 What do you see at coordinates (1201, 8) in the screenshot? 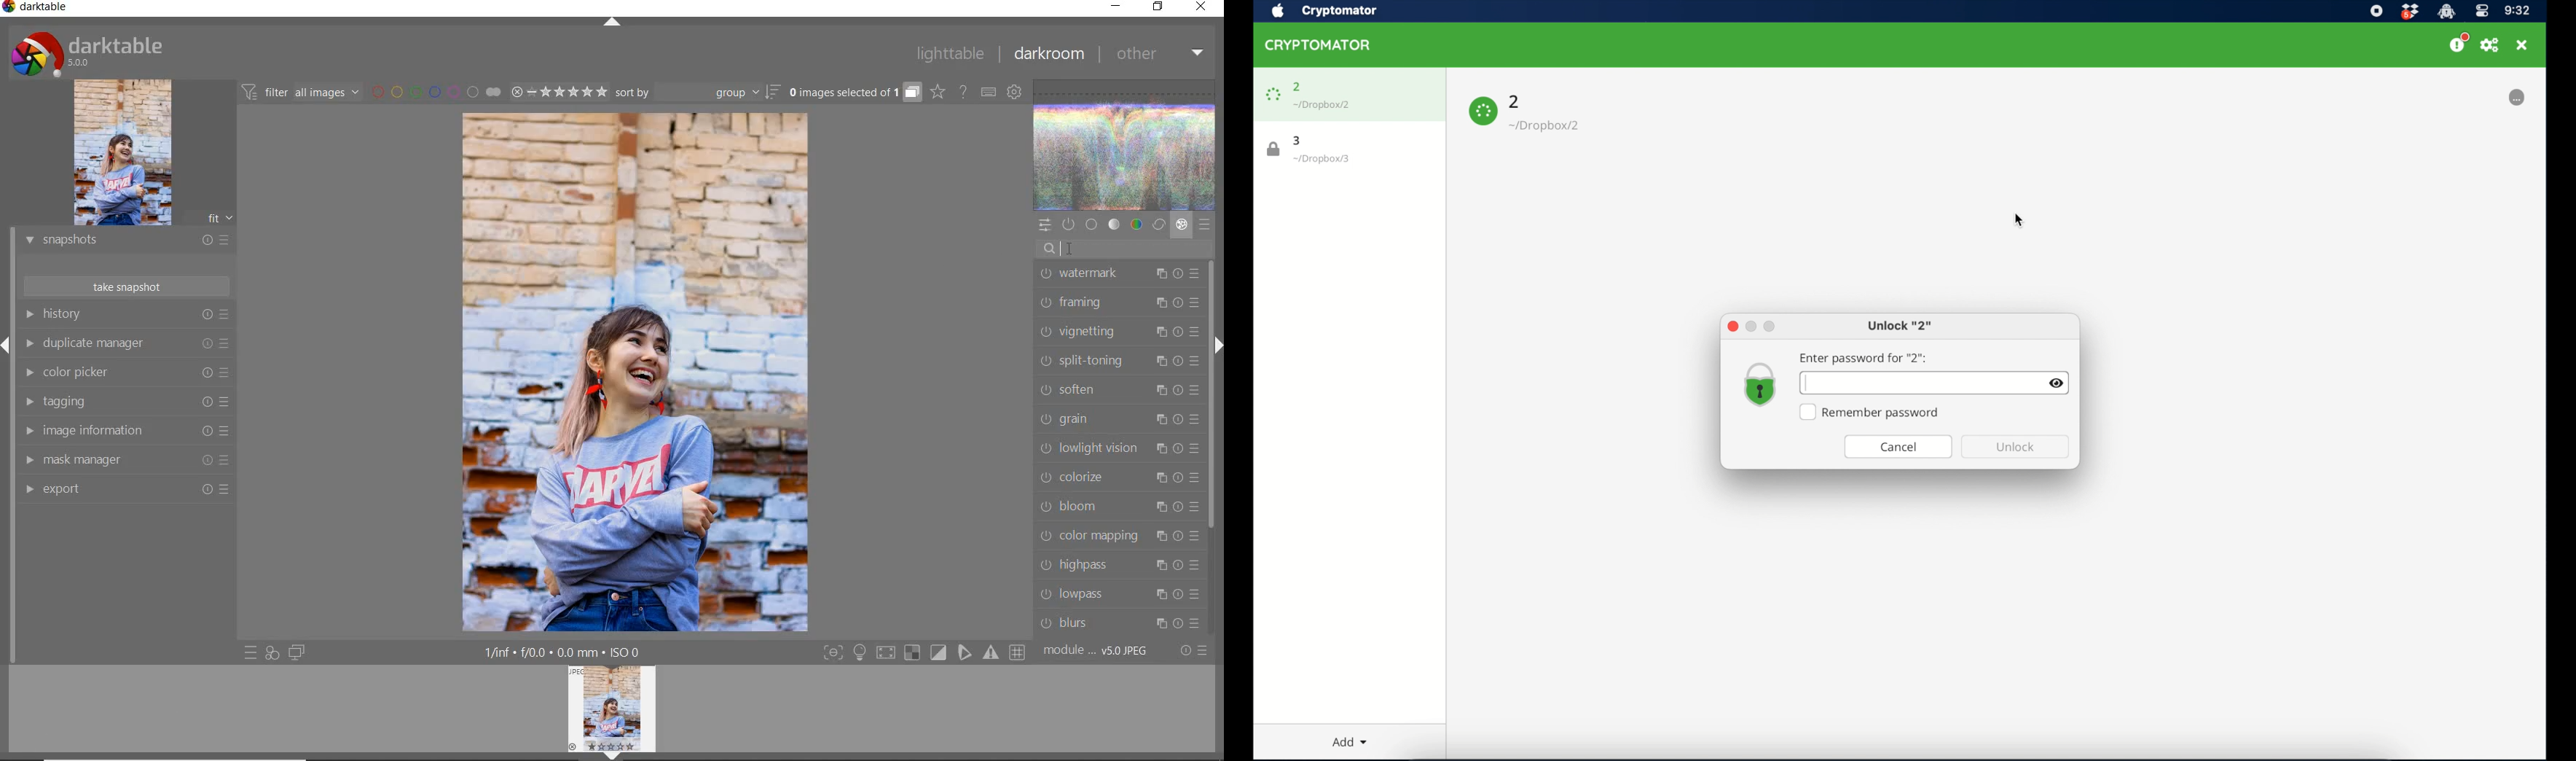
I see `close` at bounding box center [1201, 8].